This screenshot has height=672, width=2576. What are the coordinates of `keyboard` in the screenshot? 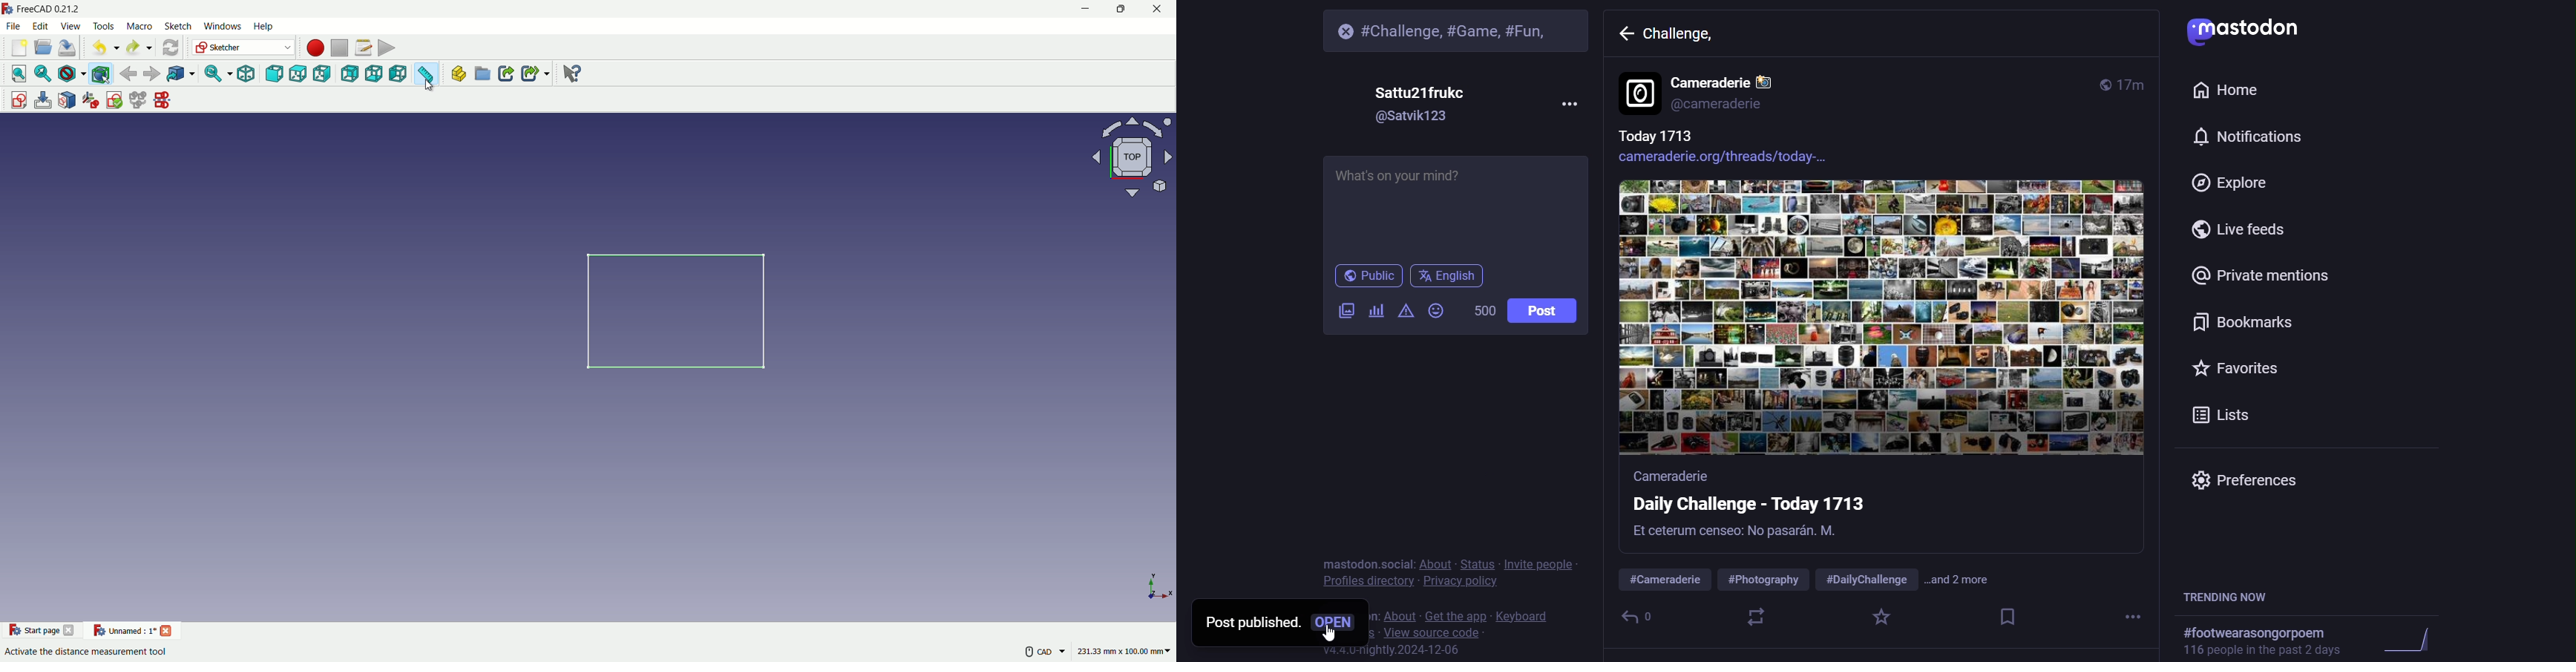 It's located at (1527, 614).